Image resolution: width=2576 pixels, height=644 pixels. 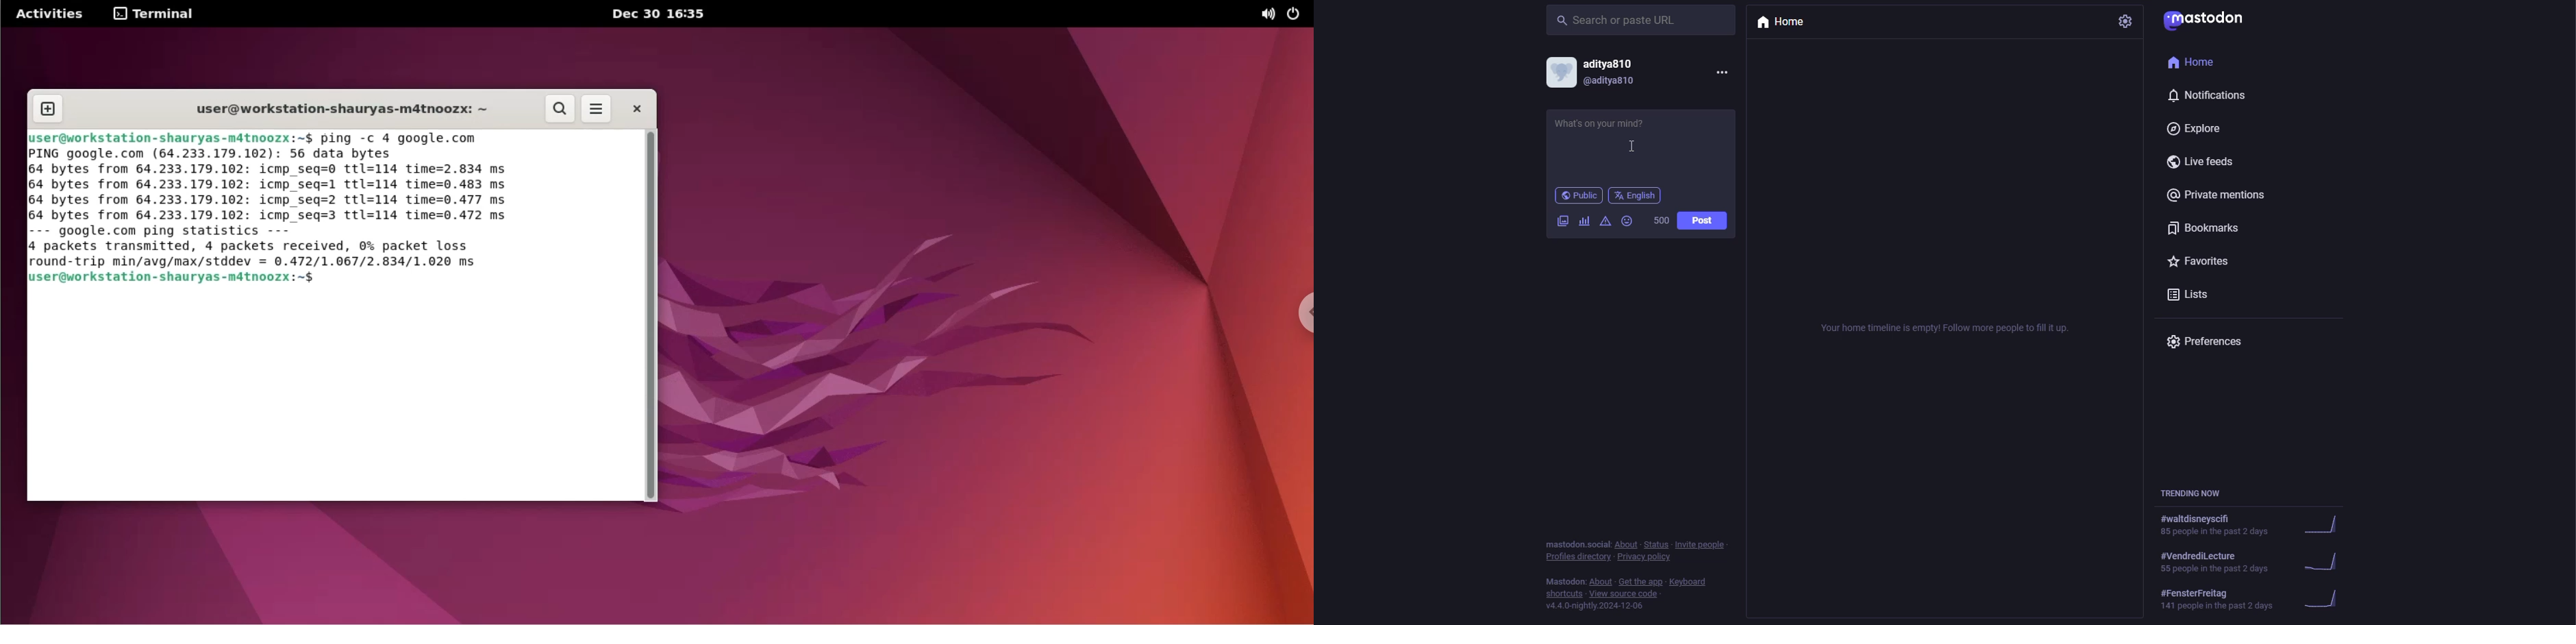 What do you see at coordinates (1702, 220) in the screenshot?
I see `post` at bounding box center [1702, 220].